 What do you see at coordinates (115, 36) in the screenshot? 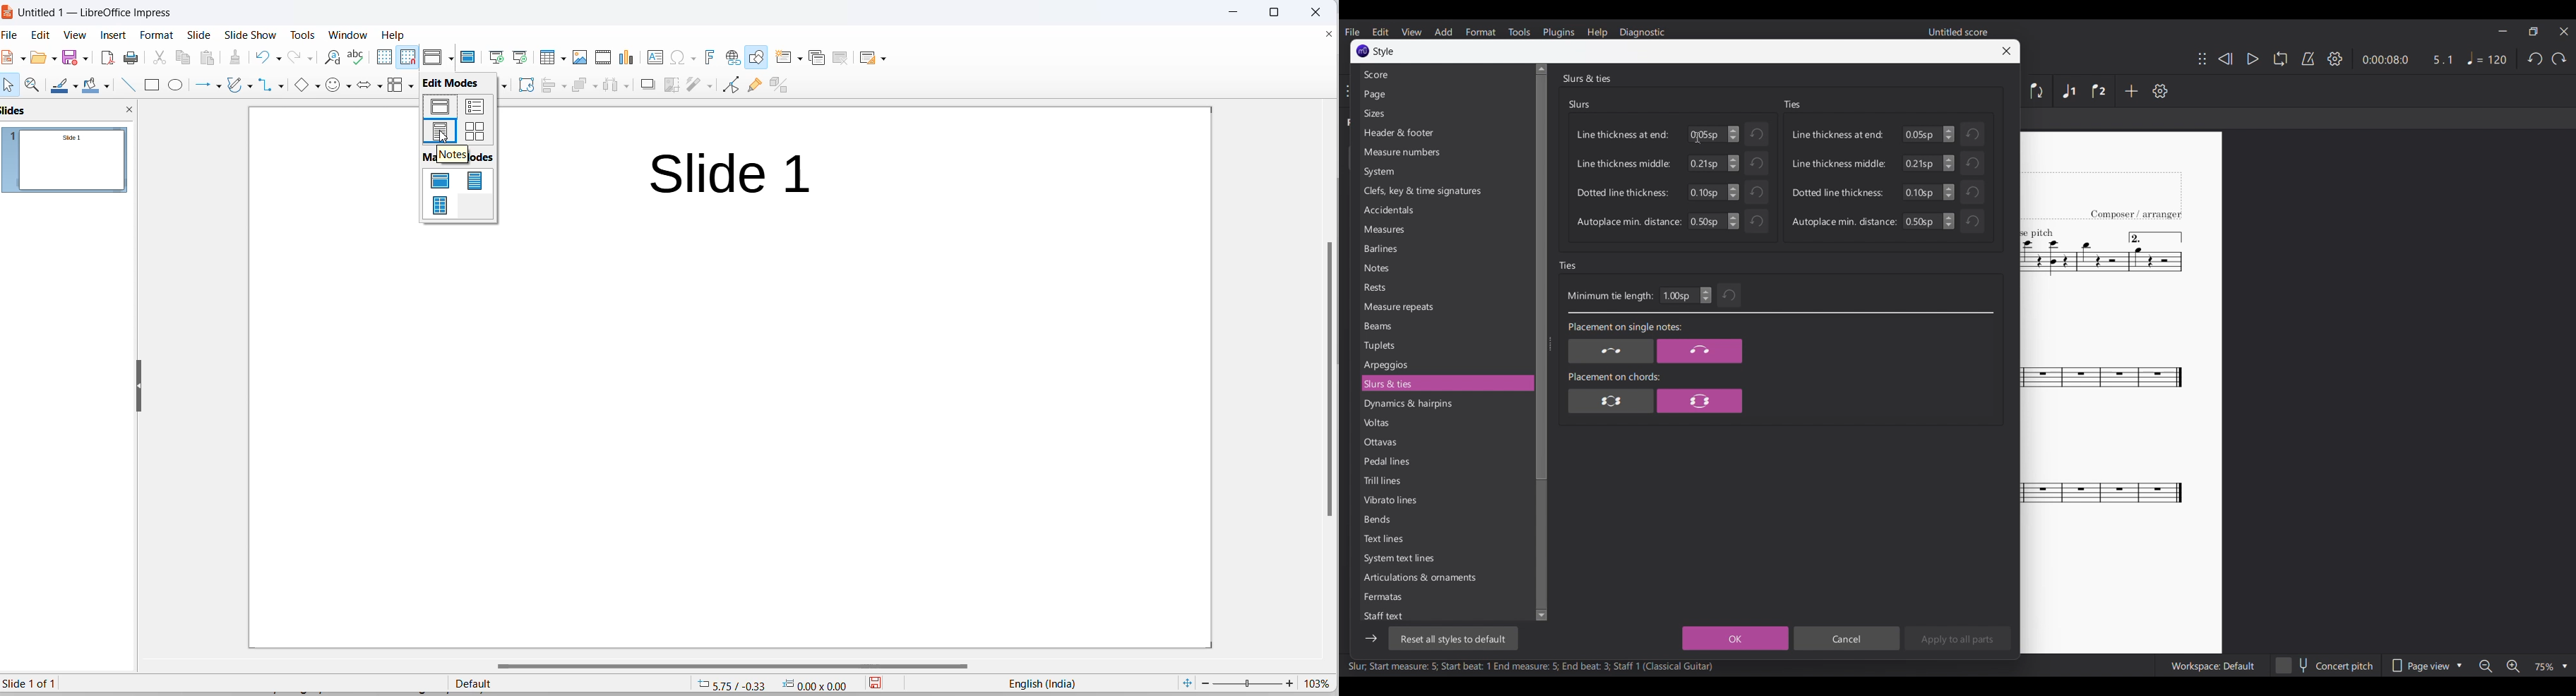
I see `insert` at bounding box center [115, 36].